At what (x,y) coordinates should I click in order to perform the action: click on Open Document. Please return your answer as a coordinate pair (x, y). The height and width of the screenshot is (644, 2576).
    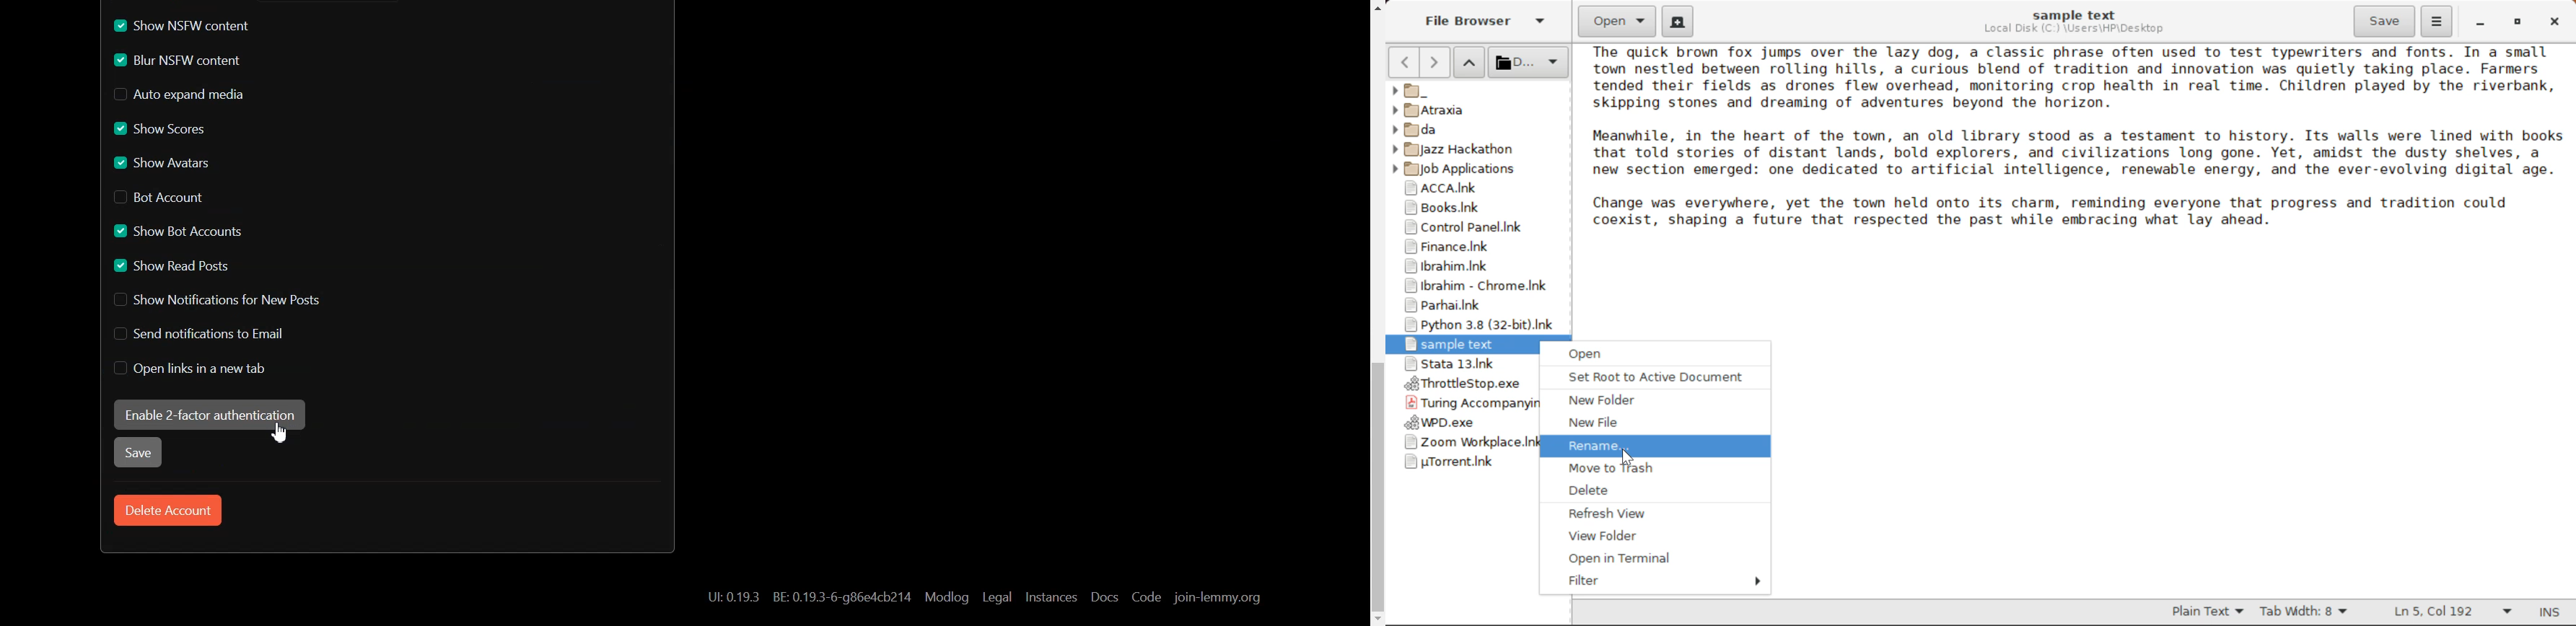
    Looking at the image, I should click on (1617, 20).